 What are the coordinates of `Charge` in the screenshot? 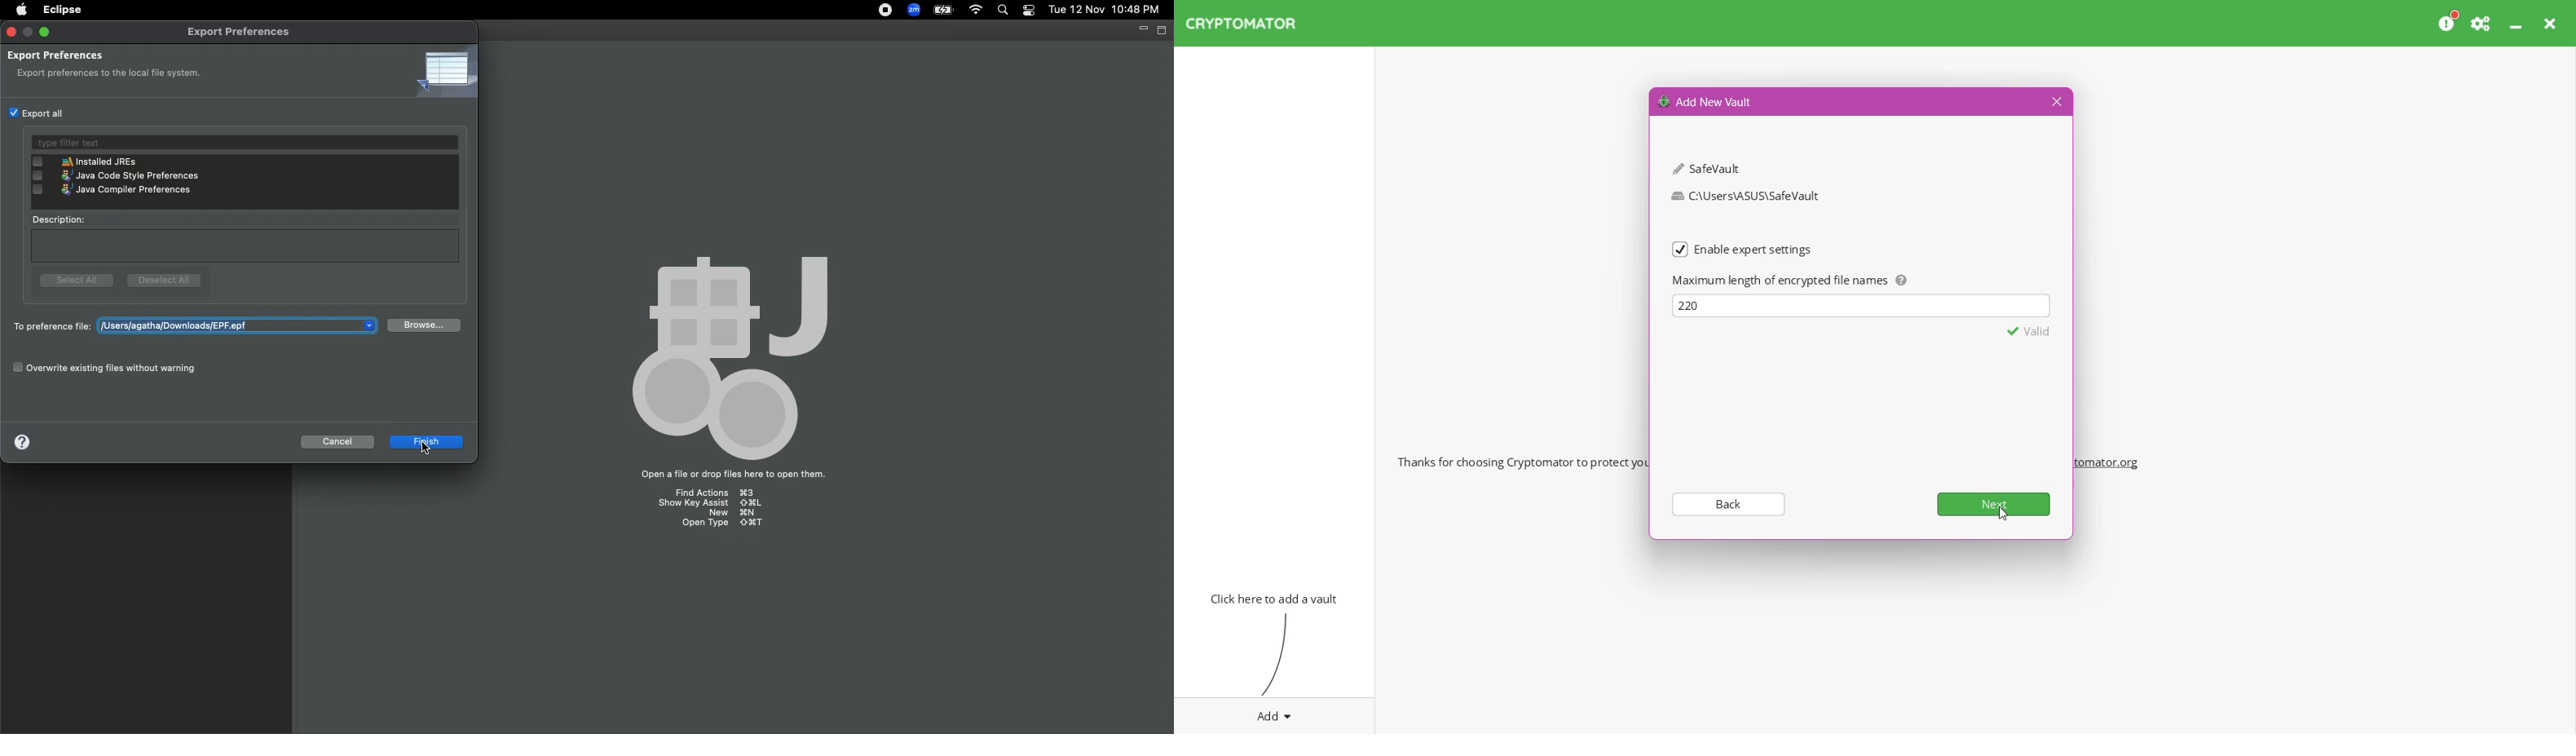 It's located at (946, 9).